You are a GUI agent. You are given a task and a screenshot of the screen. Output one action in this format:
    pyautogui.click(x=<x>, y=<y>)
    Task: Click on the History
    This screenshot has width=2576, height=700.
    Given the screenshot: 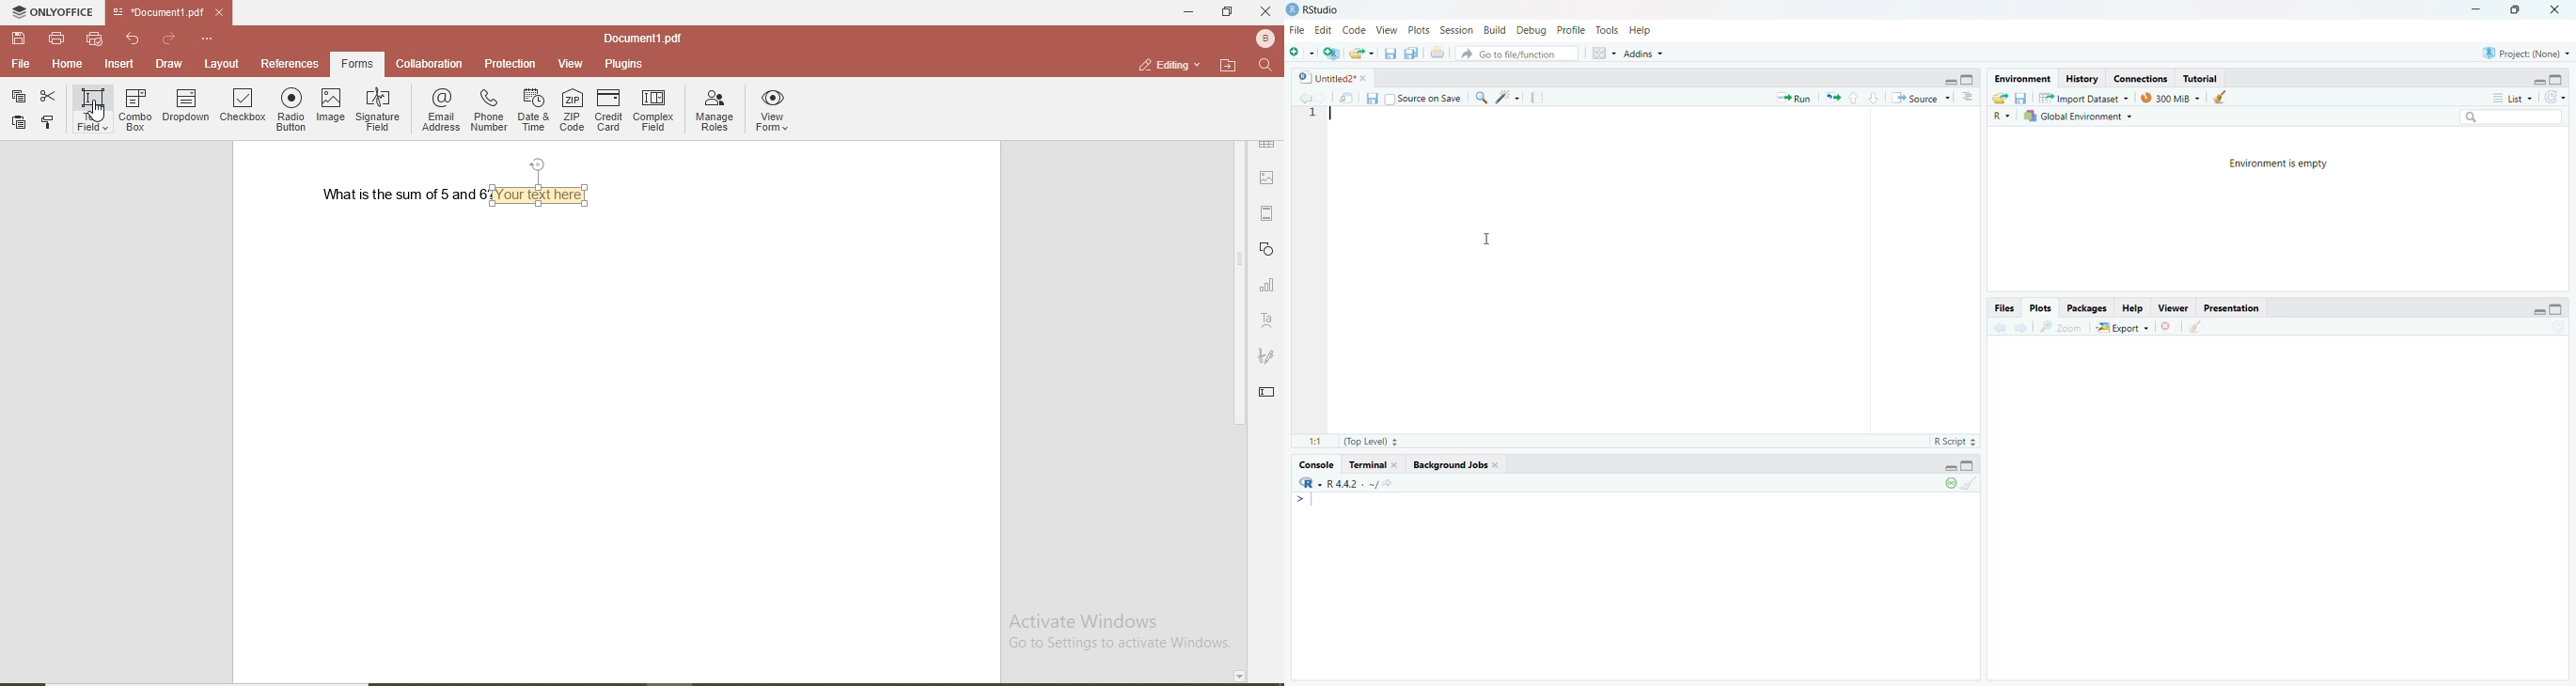 What is the action you would take?
    pyautogui.click(x=2082, y=77)
    